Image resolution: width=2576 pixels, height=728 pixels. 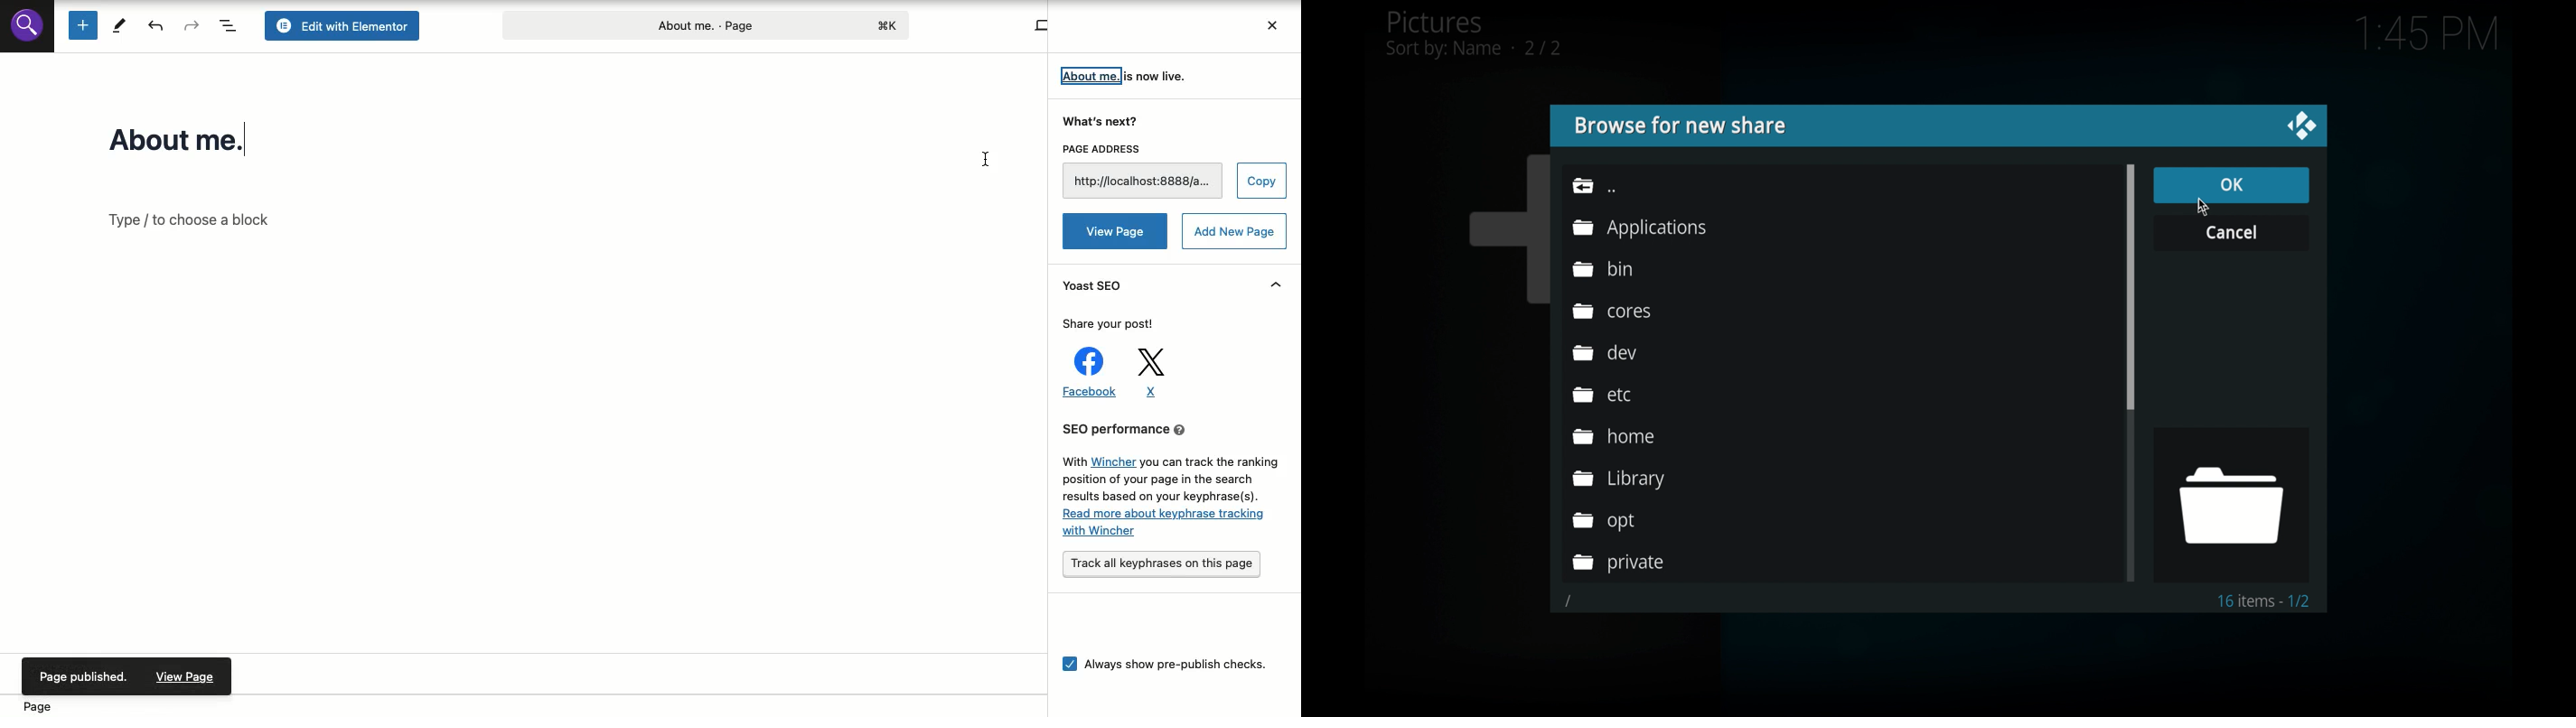 What do you see at coordinates (1613, 436) in the screenshot?
I see `home` at bounding box center [1613, 436].